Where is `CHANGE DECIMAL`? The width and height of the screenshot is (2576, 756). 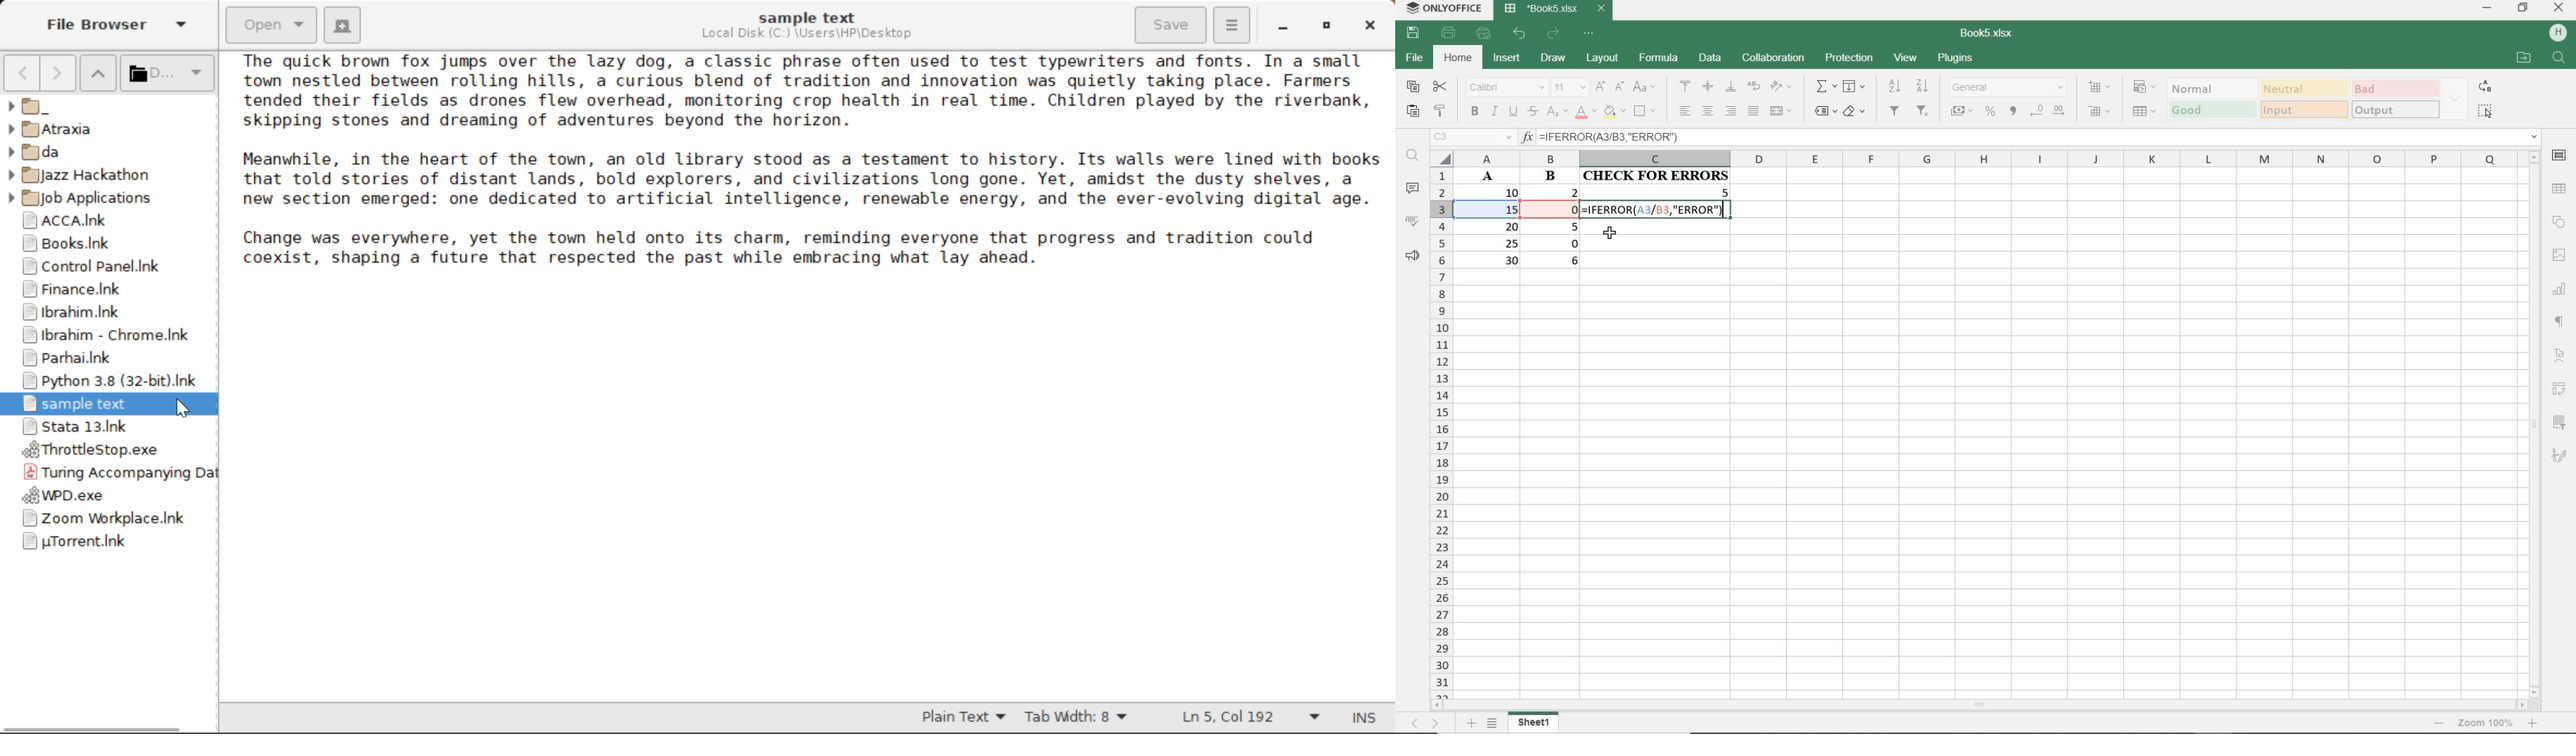 CHANGE DECIMAL is located at coordinates (2050, 112).